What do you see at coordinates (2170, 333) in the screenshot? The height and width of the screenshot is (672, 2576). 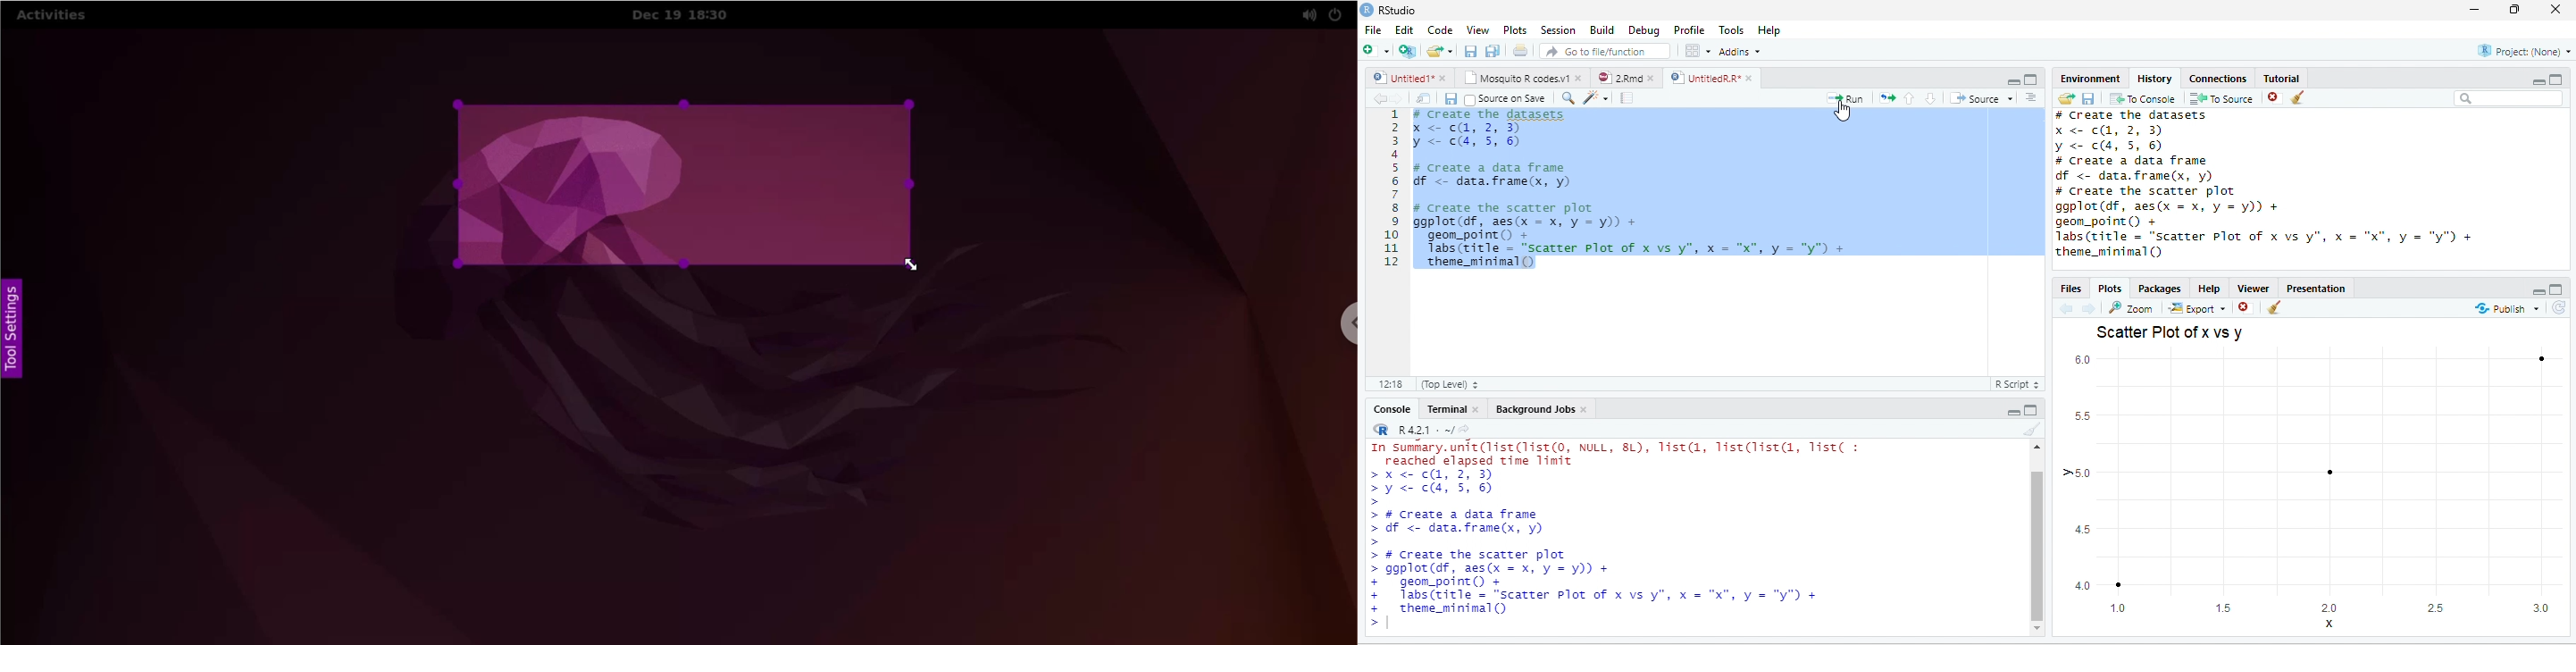 I see `Scatter Plot of x vs y` at bounding box center [2170, 333].